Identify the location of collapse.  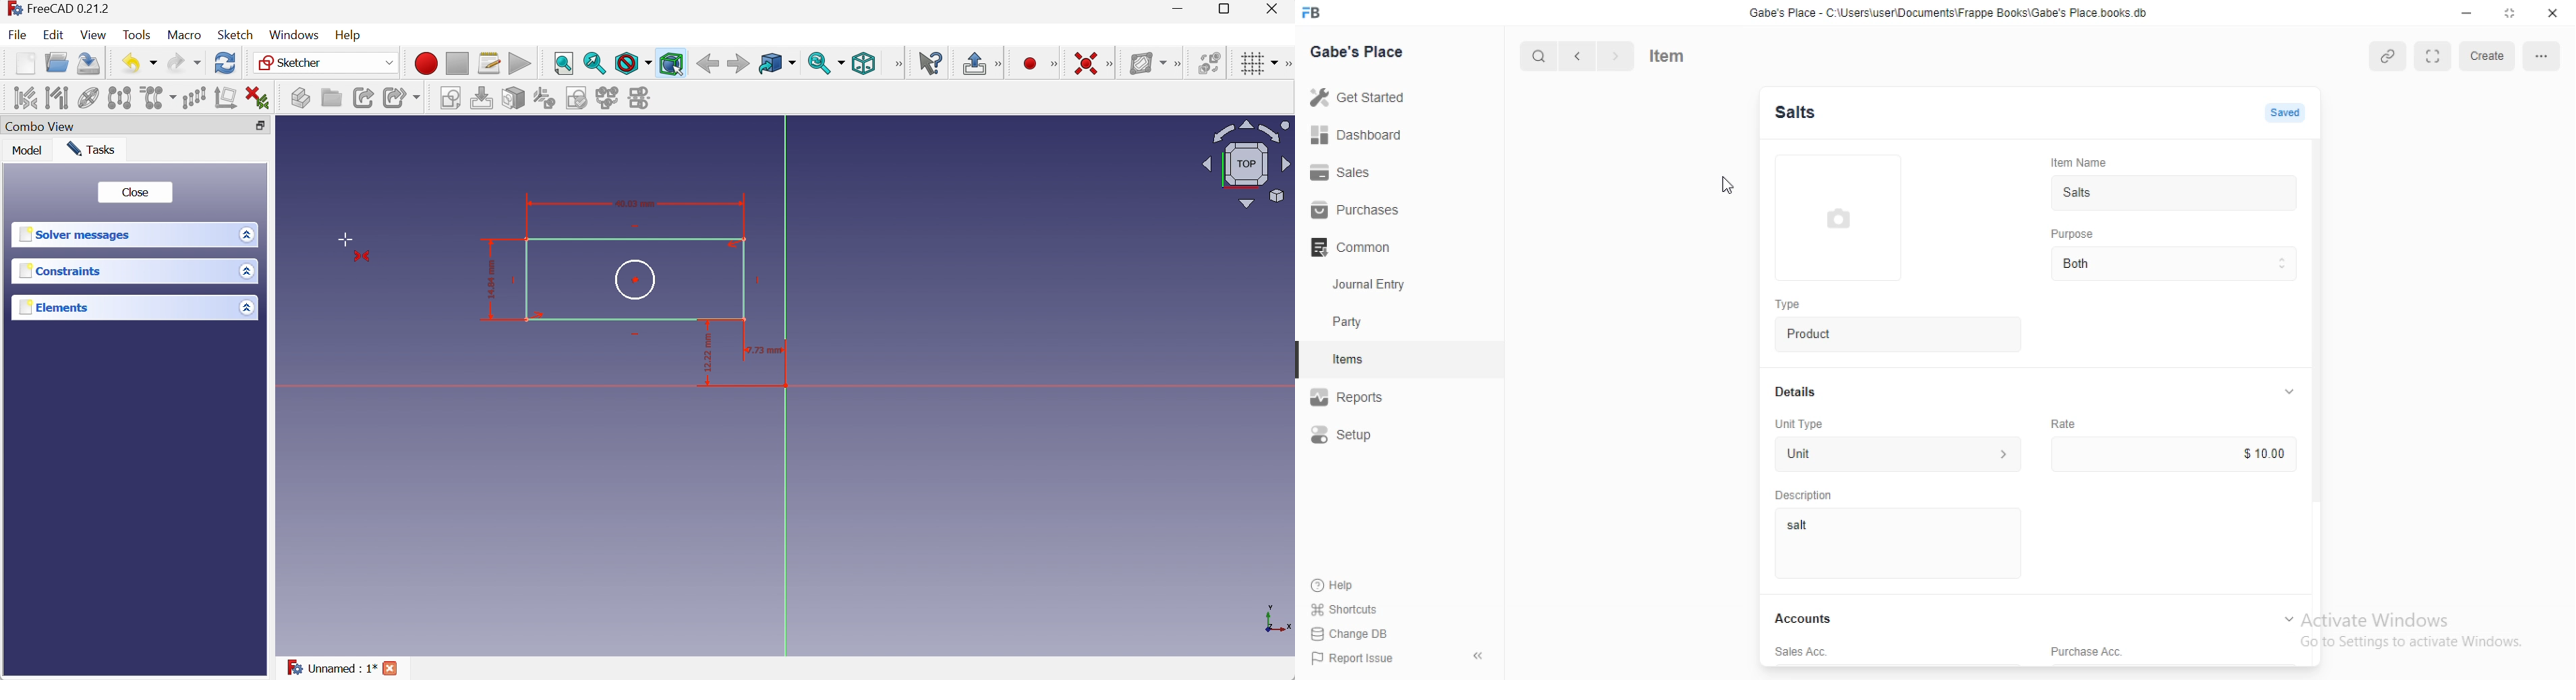
(1482, 659).